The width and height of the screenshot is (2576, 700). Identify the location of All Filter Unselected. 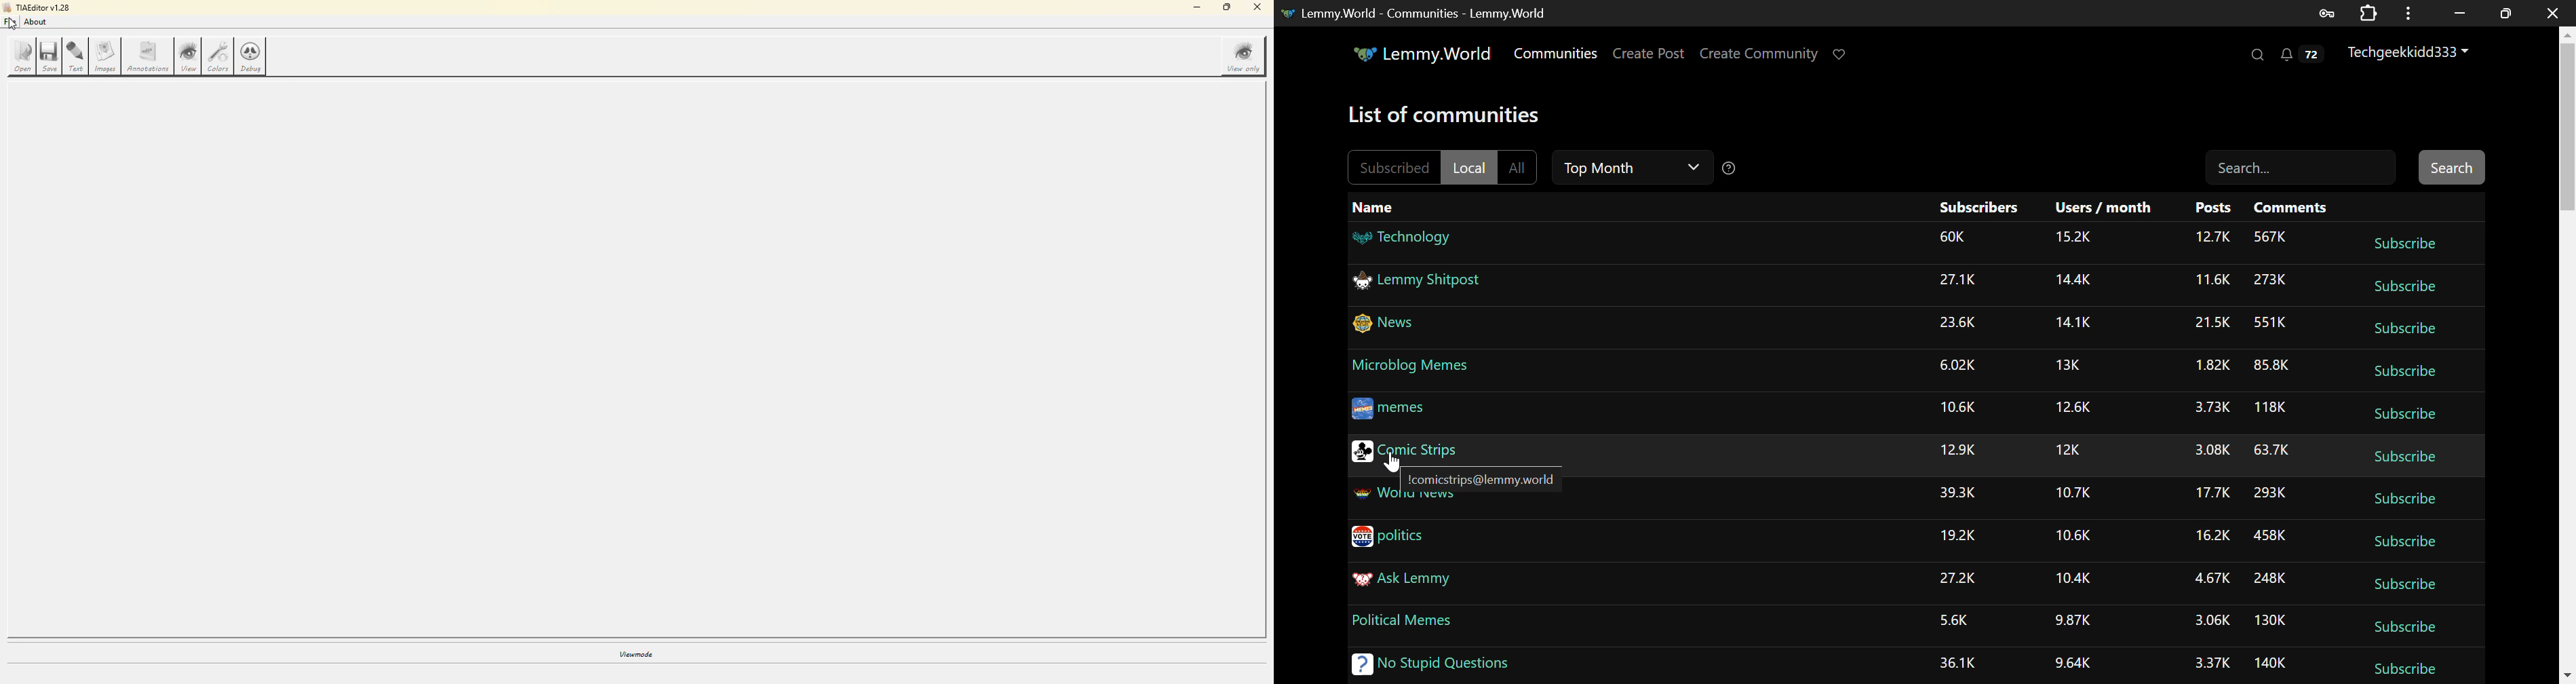
(1519, 165).